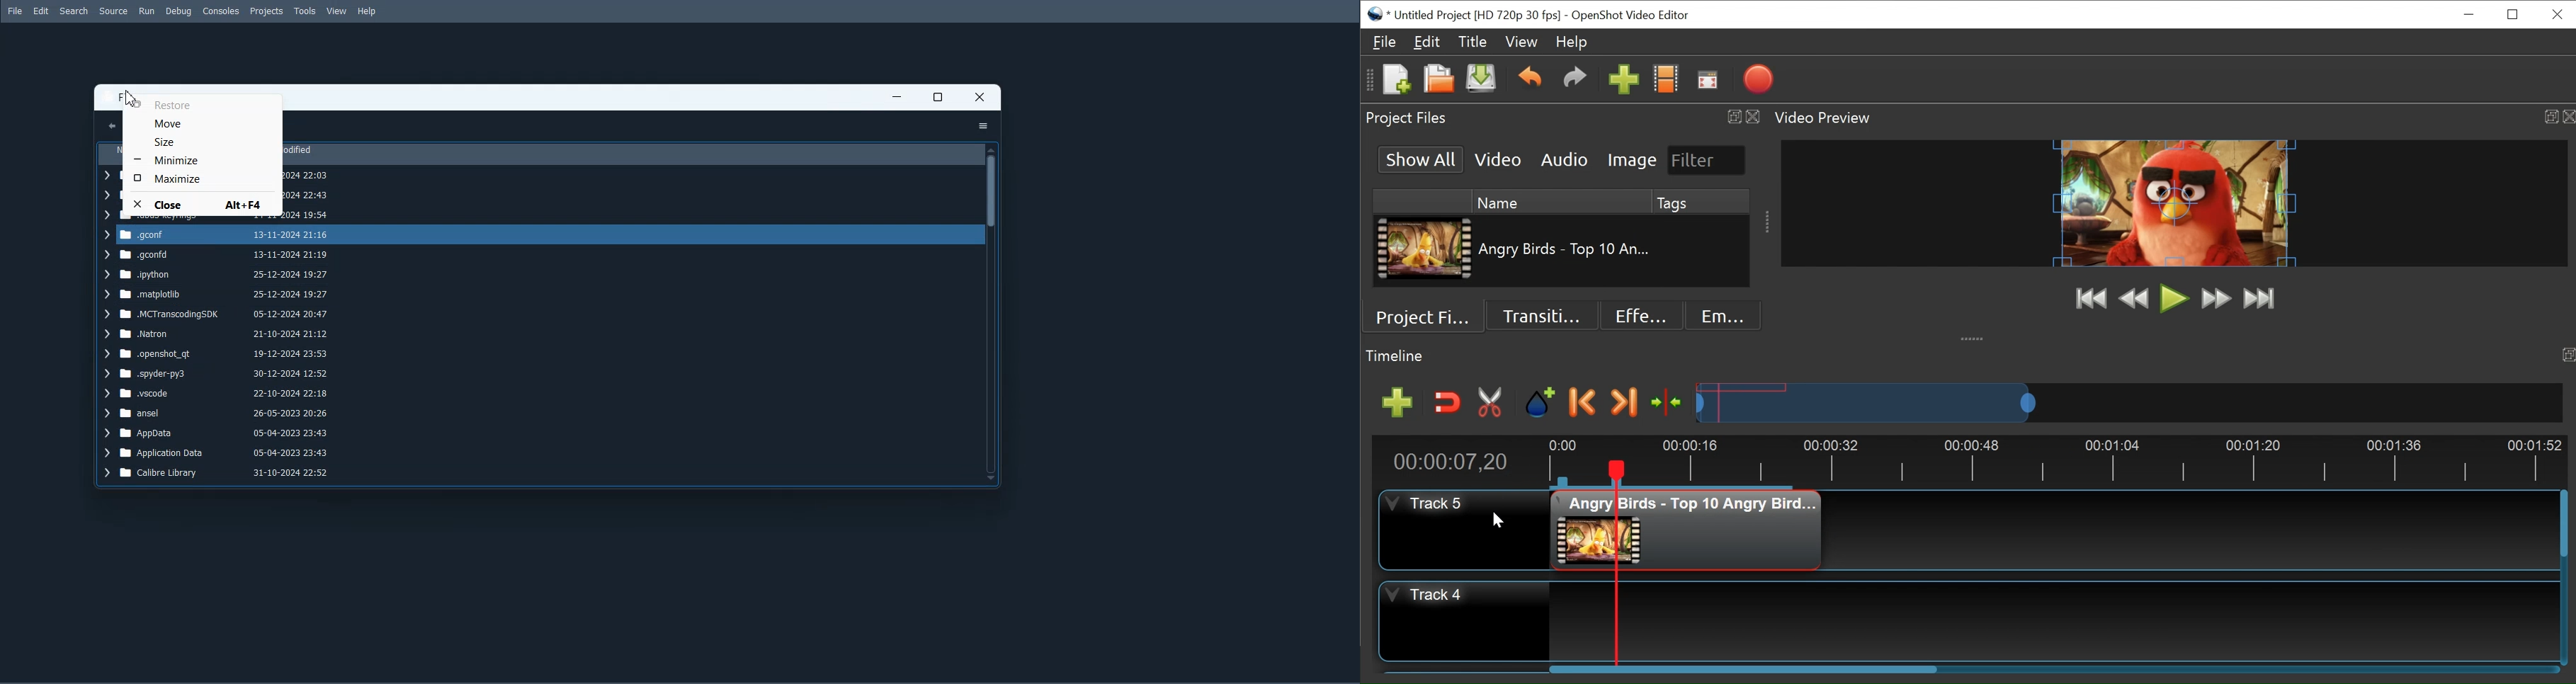  Describe the element at coordinates (15, 11) in the screenshot. I see `File` at that location.